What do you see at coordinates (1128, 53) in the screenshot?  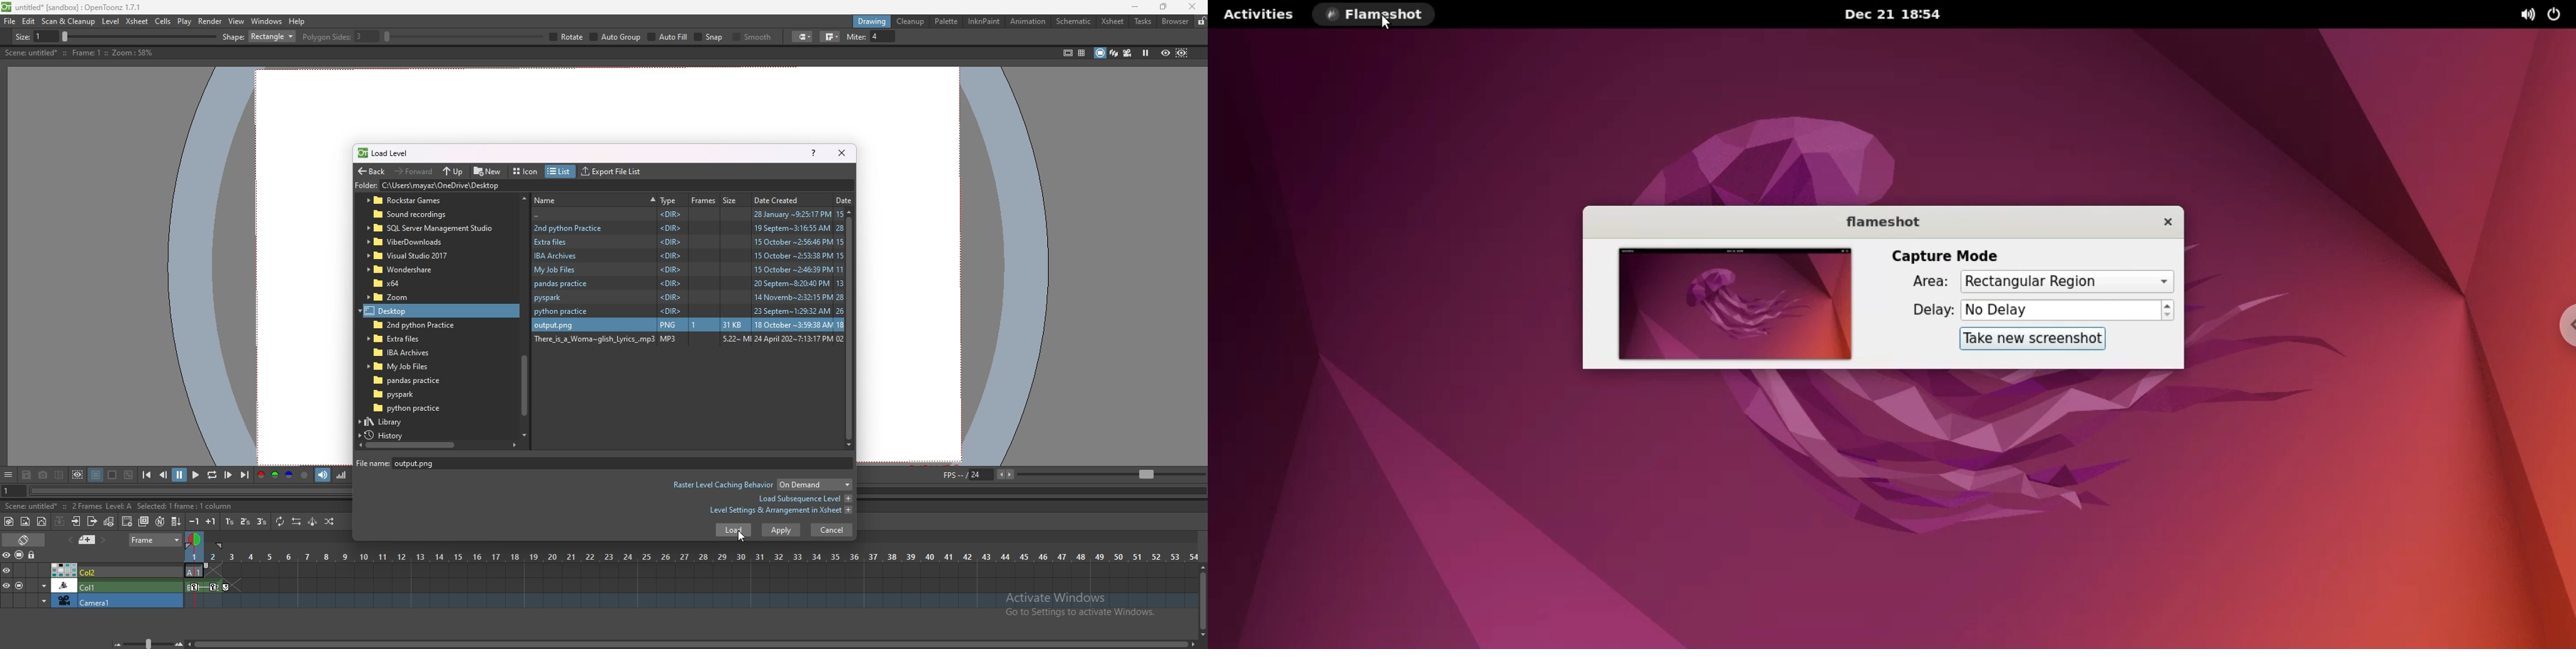 I see `camera view` at bounding box center [1128, 53].